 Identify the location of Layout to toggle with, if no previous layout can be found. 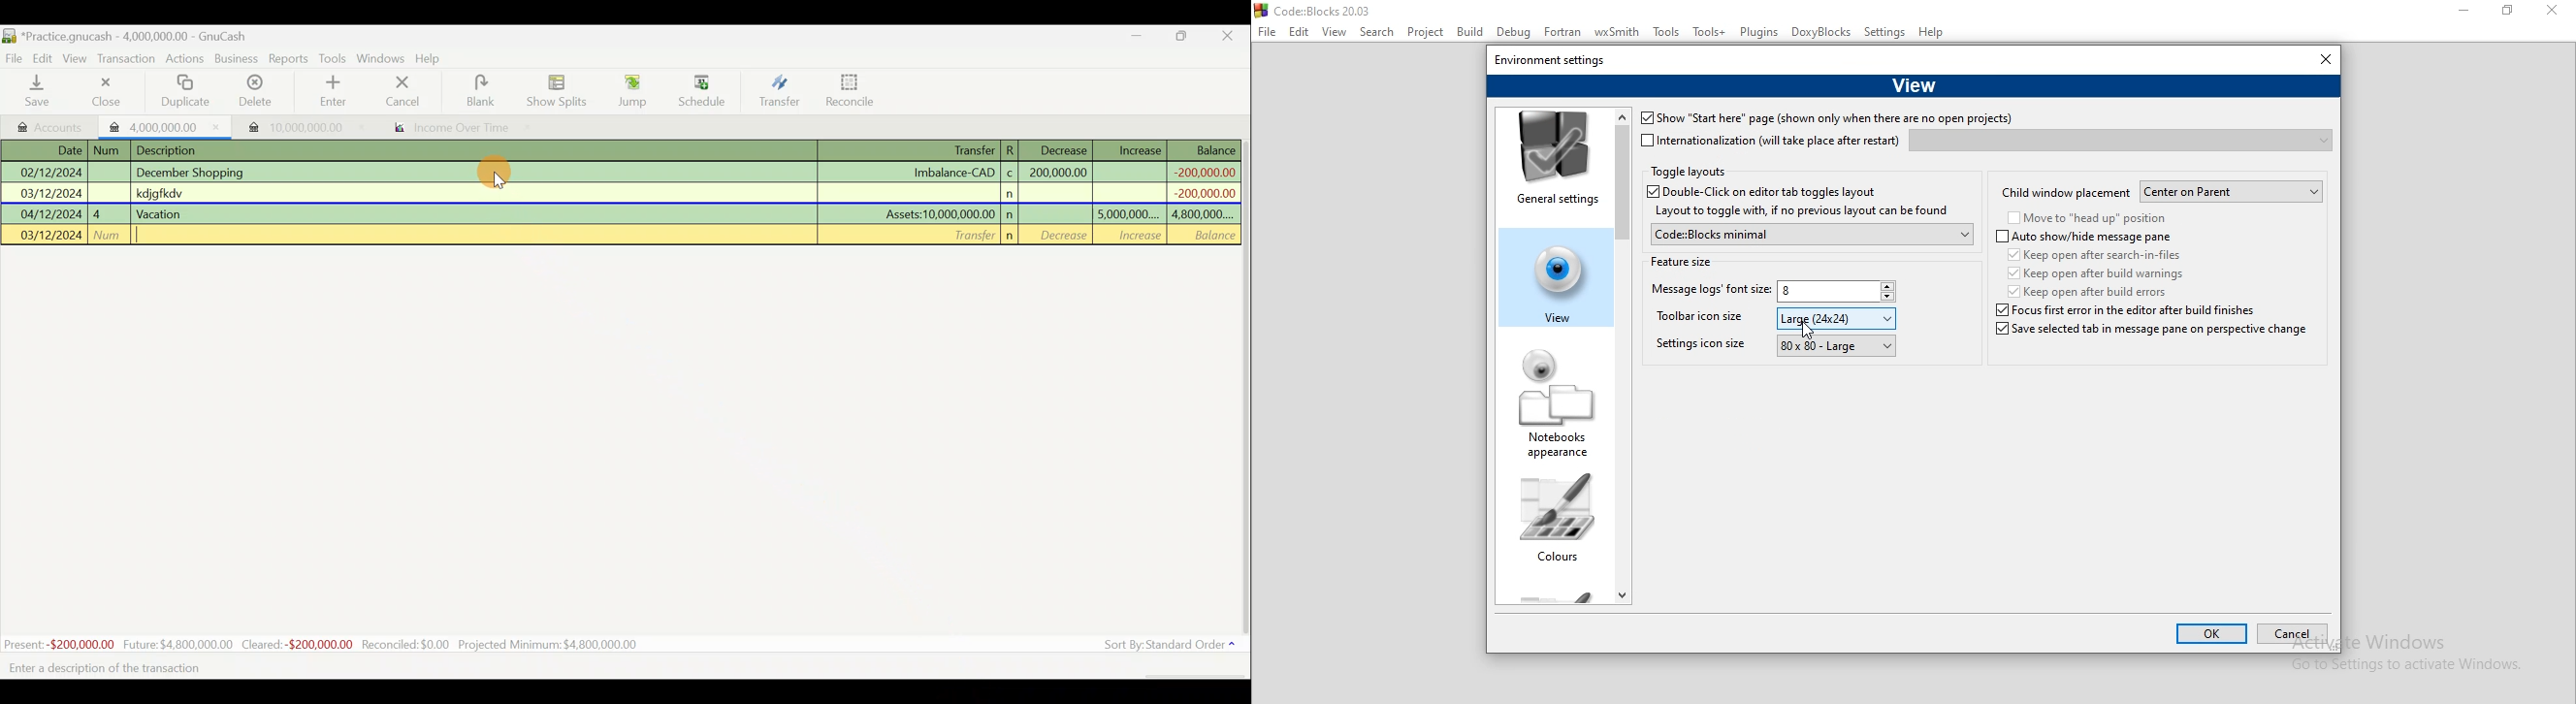
(1800, 211).